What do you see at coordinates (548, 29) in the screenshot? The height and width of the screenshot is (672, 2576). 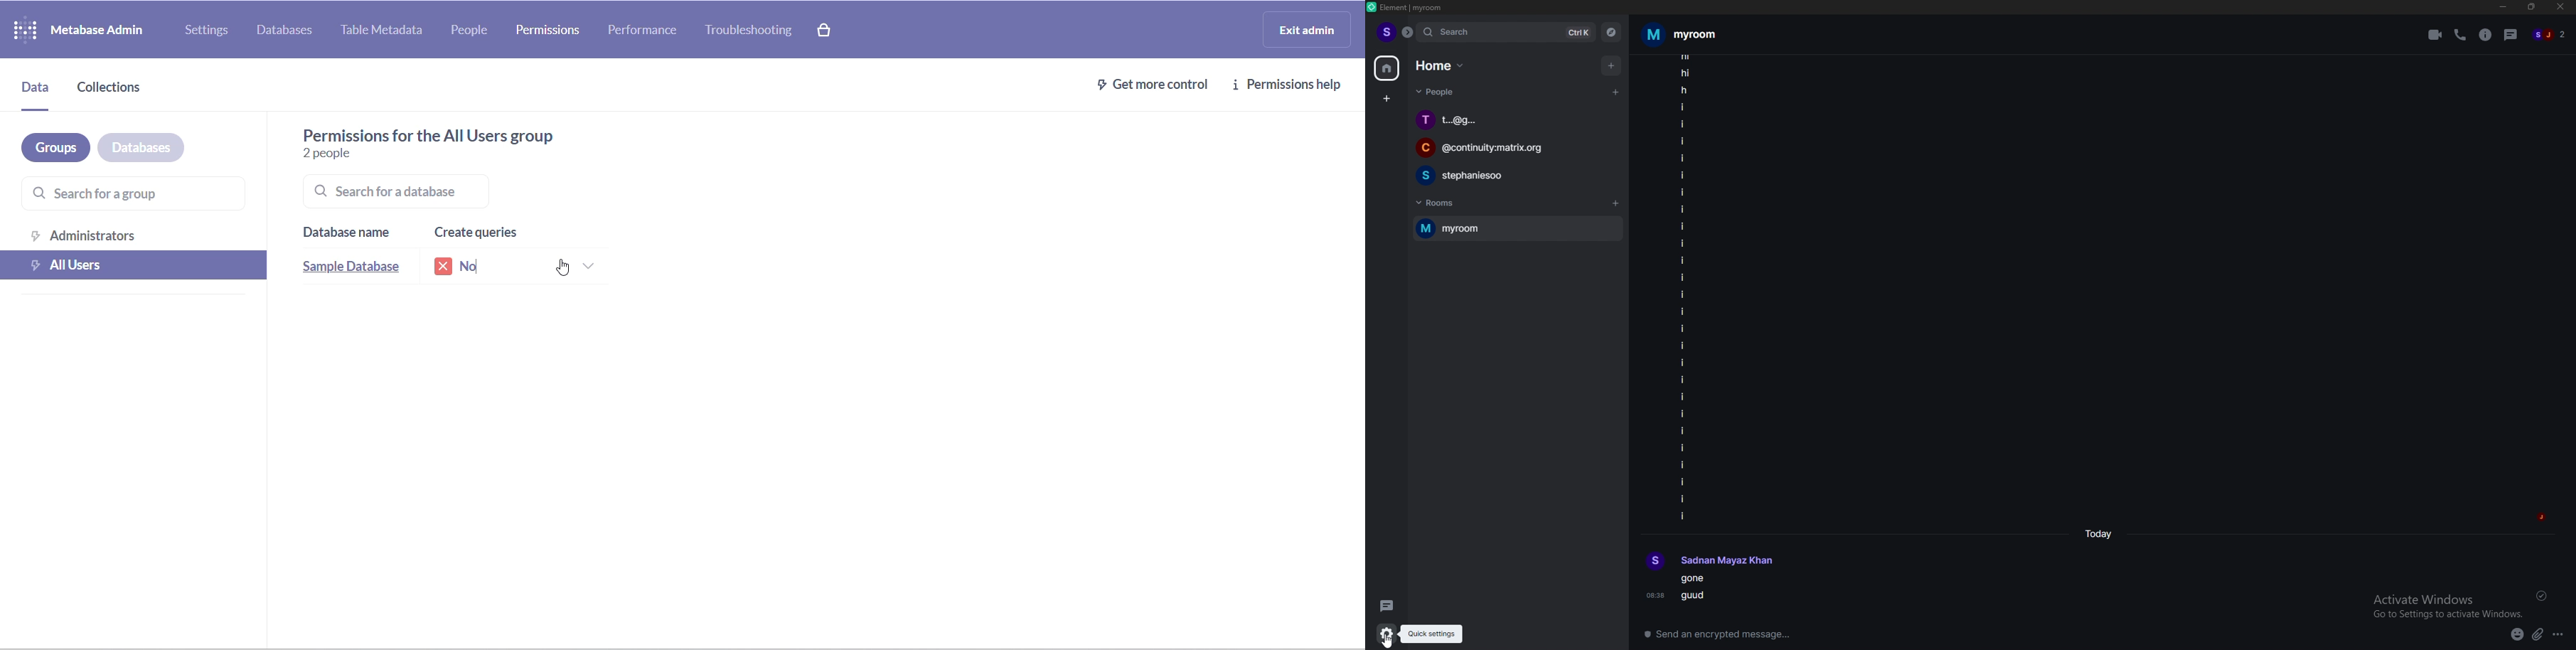 I see `permission` at bounding box center [548, 29].